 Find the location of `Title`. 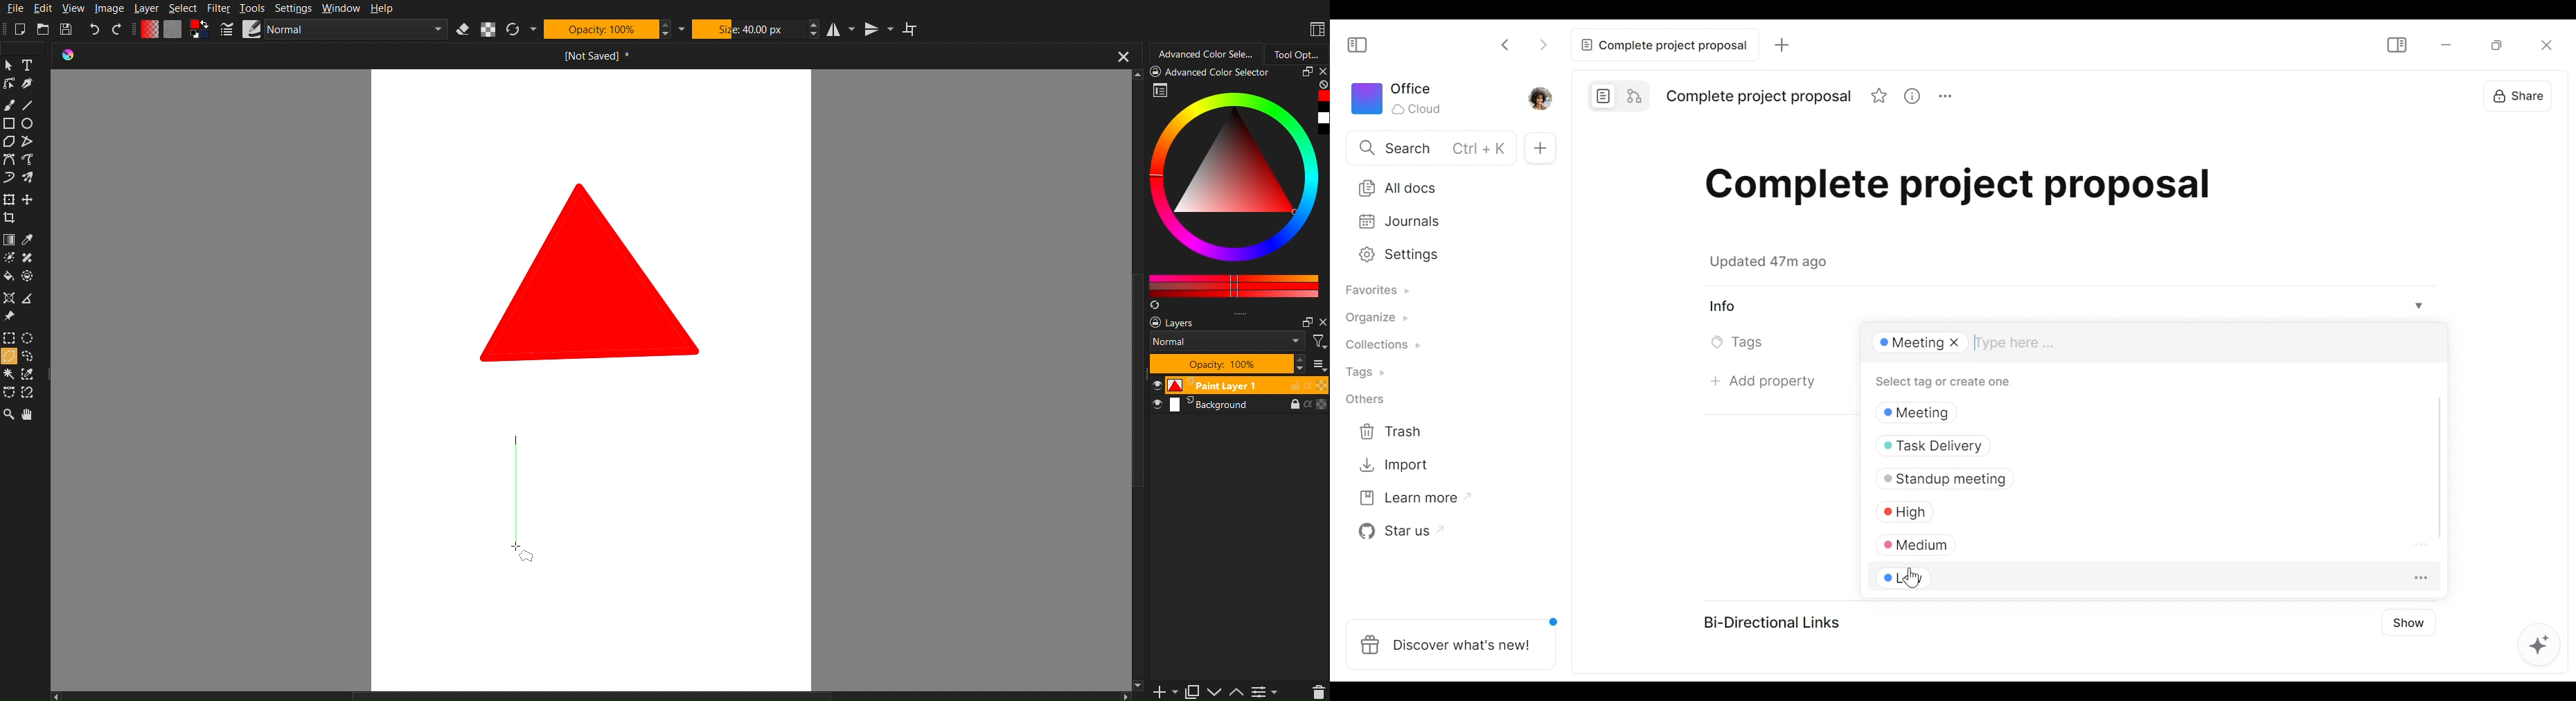

Title is located at coordinates (1760, 97).